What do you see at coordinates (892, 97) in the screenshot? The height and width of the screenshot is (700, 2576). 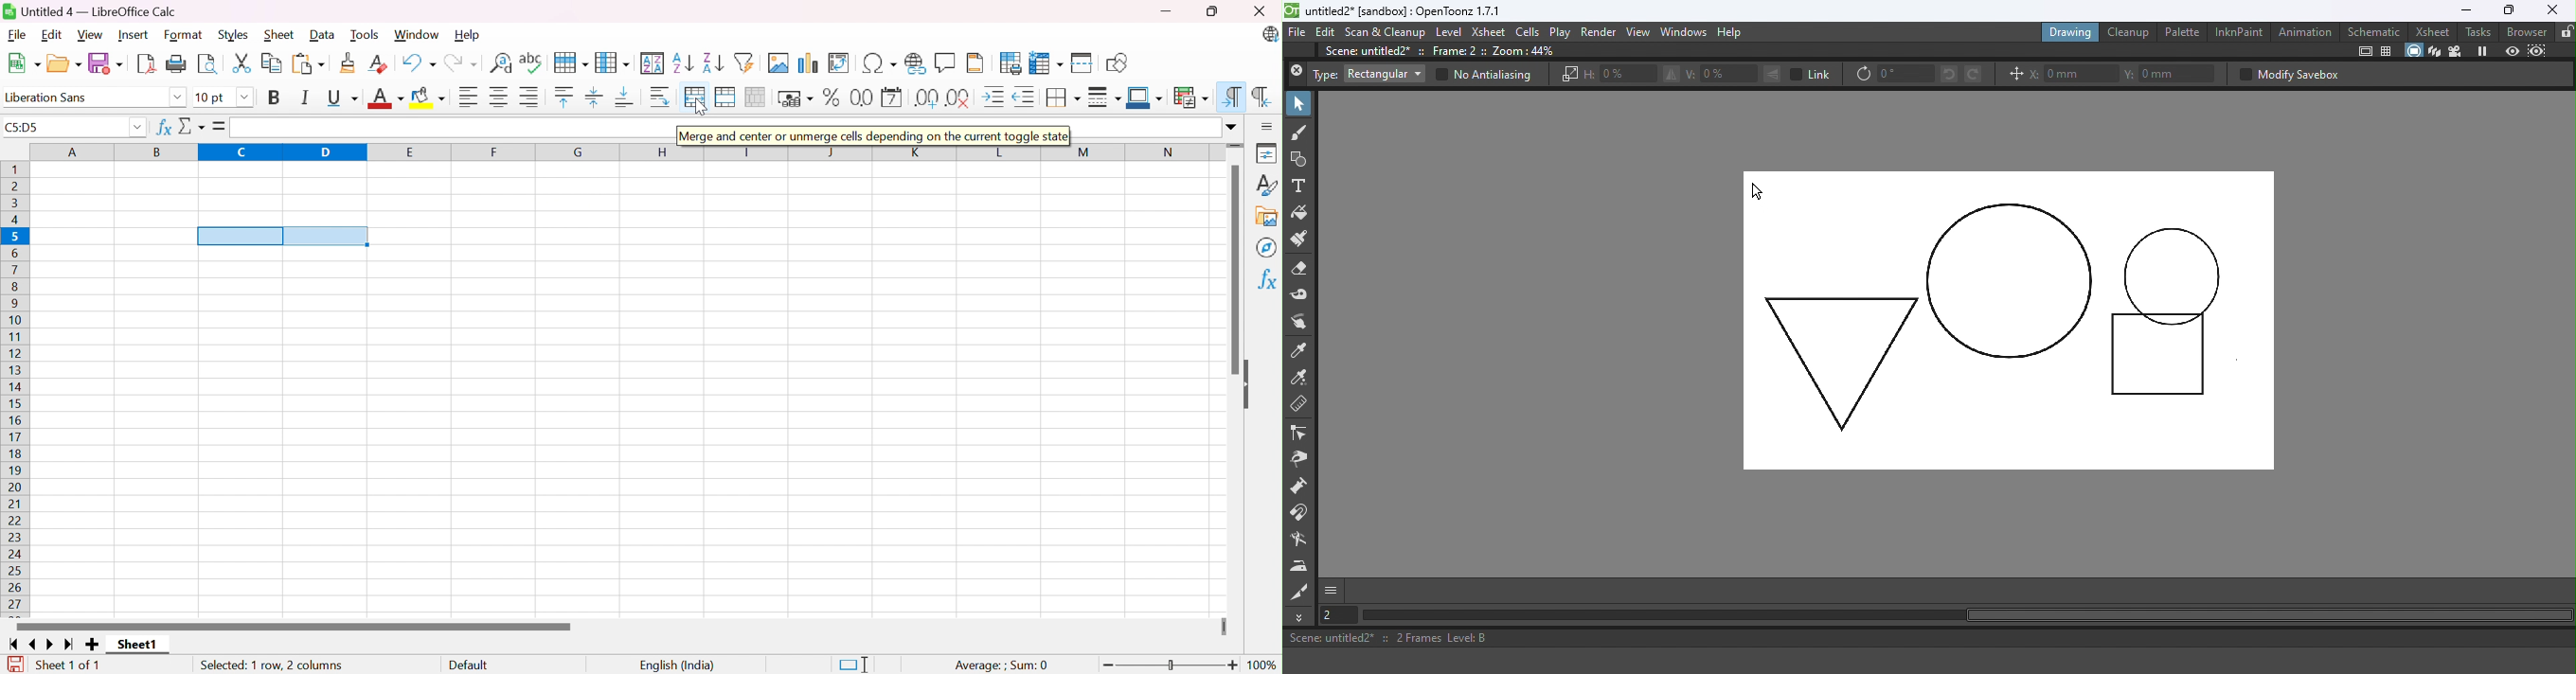 I see `Format as Date` at bounding box center [892, 97].